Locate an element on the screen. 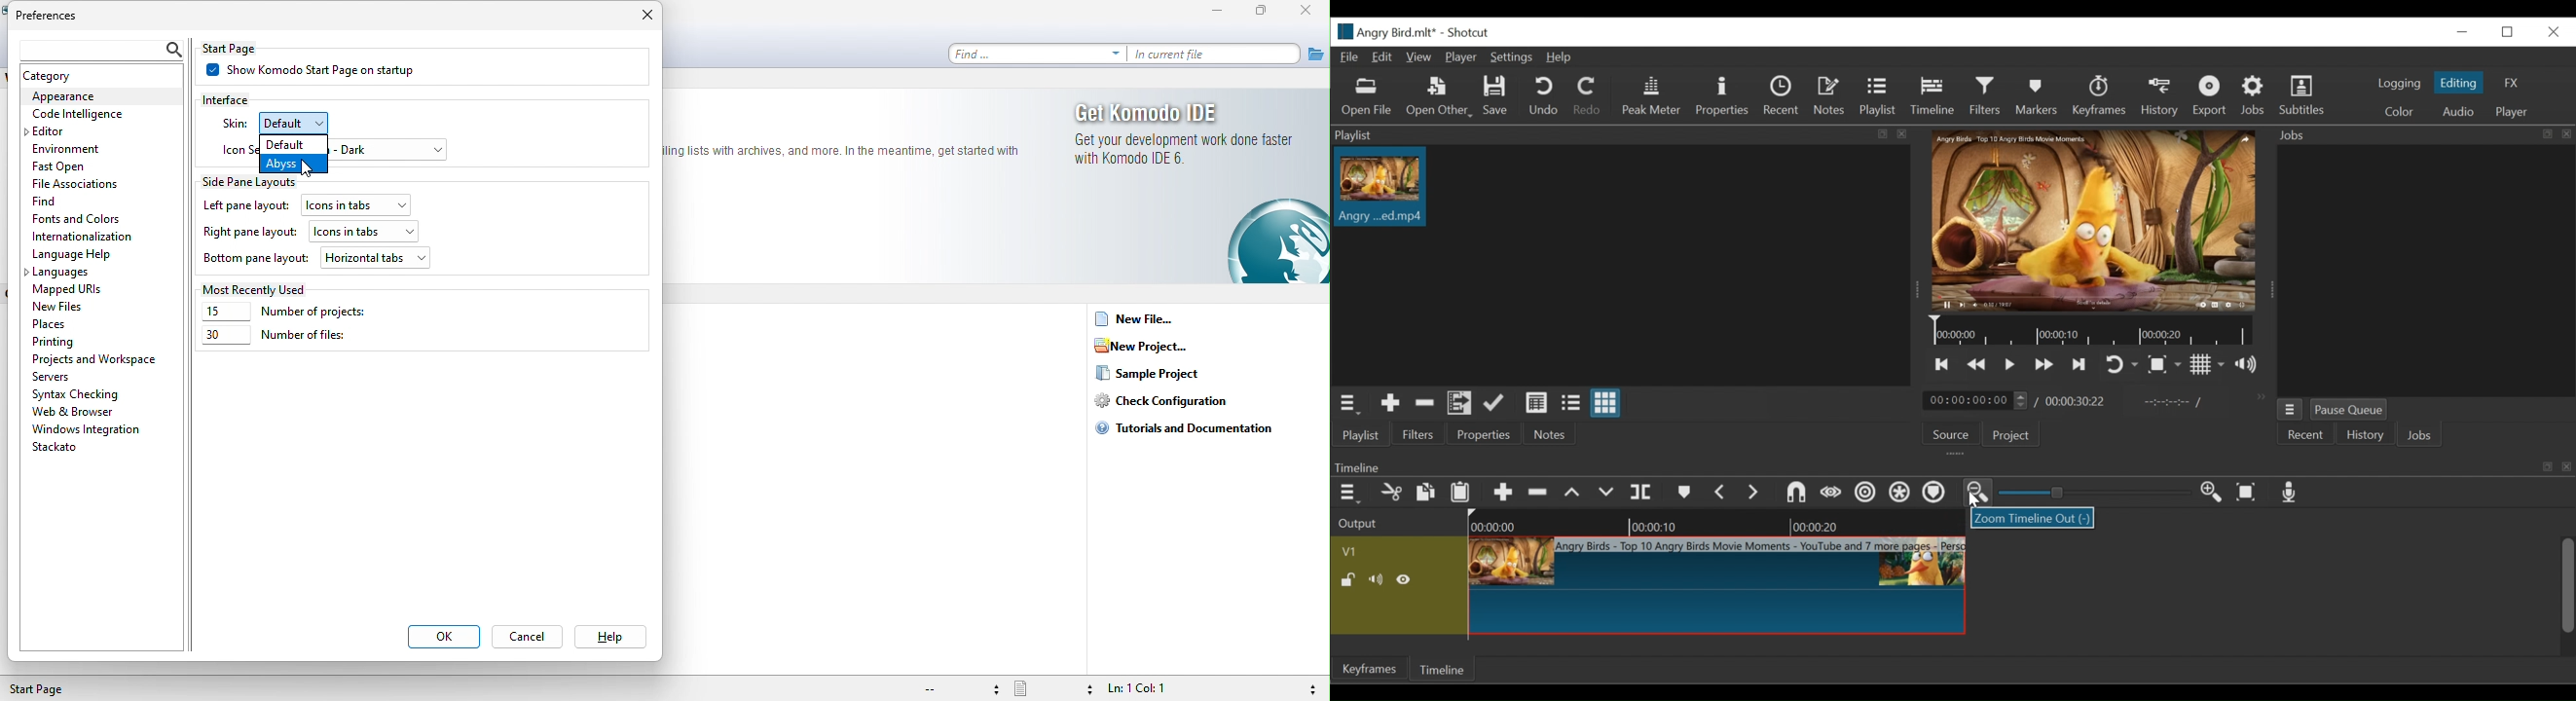  ln 1, col 1 is located at coordinates (1158, 688).